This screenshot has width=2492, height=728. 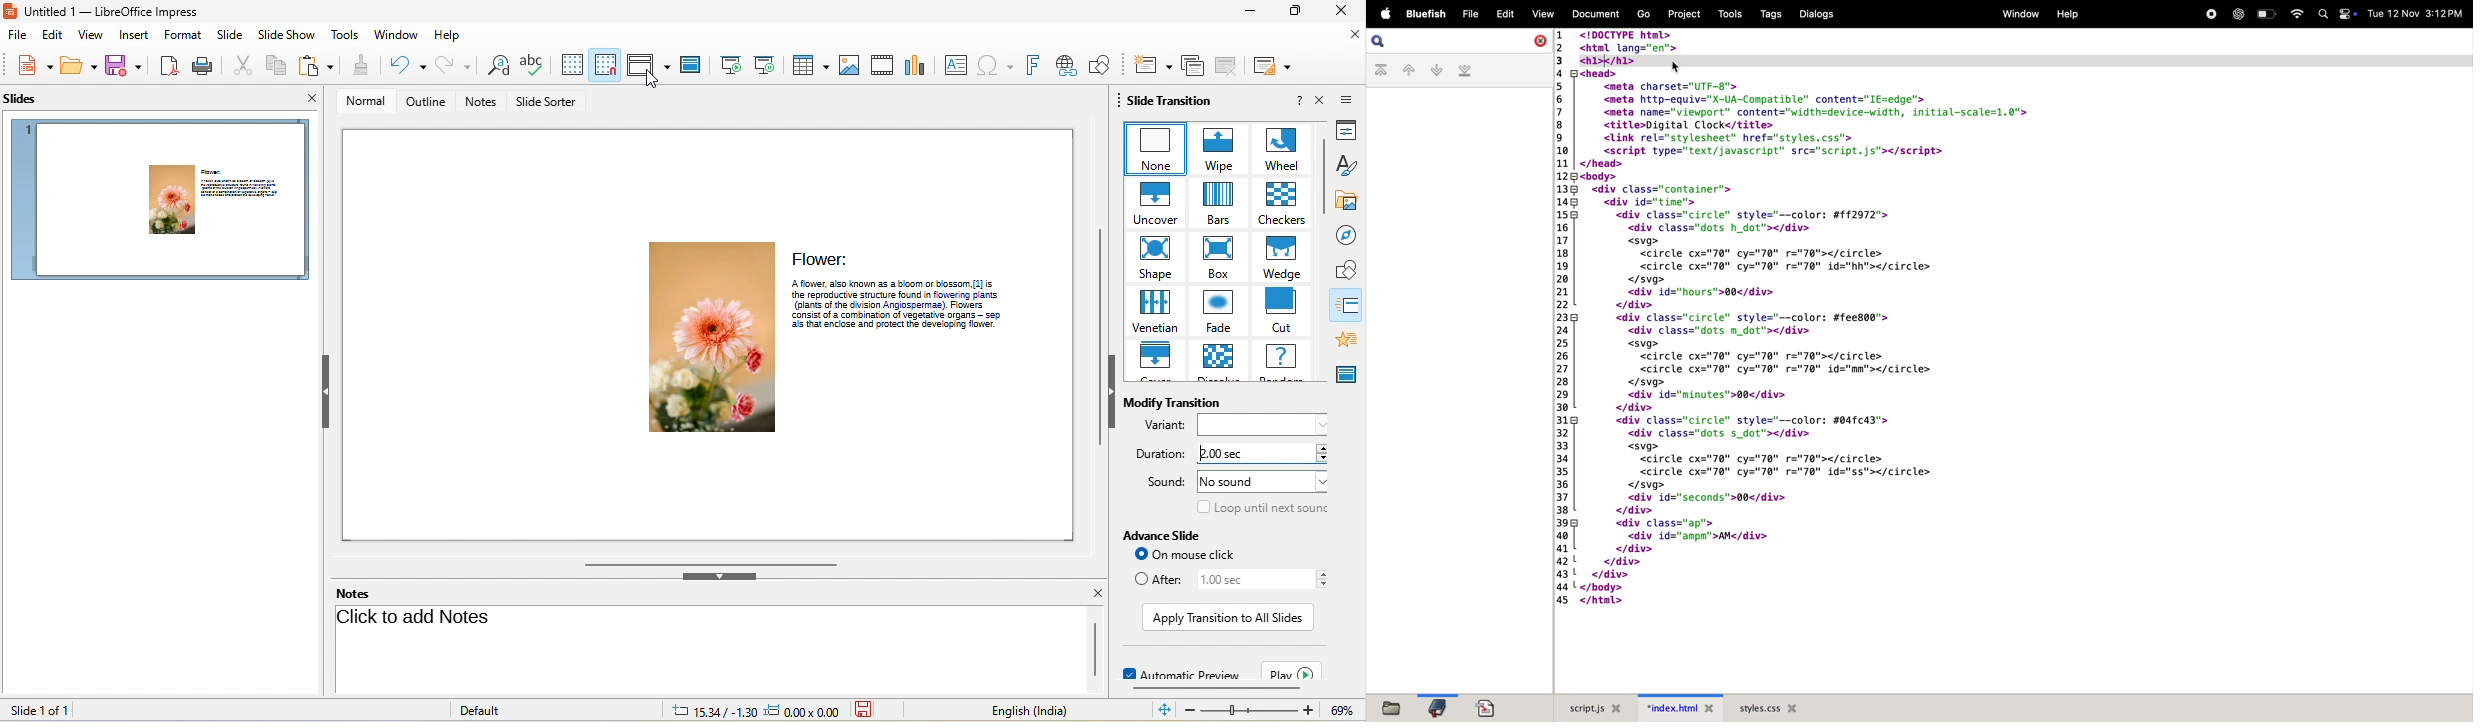 I want to click on tools, so click(x=1727, y=14).